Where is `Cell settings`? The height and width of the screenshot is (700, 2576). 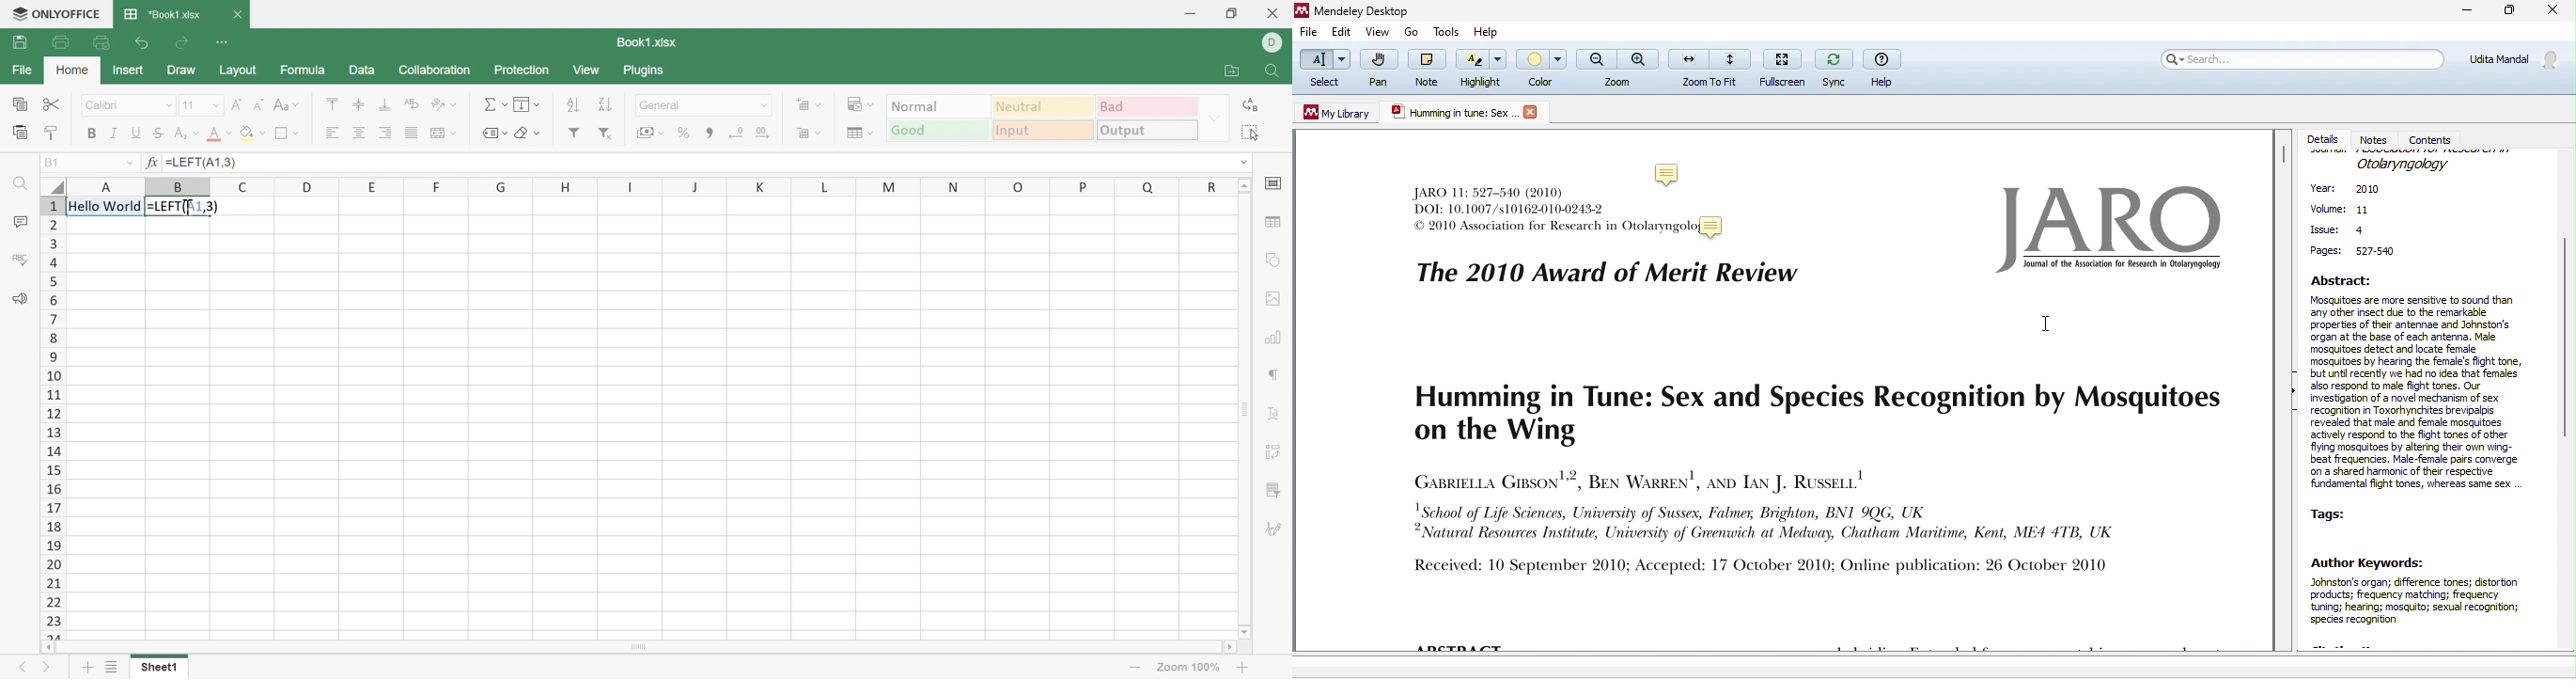
Cell settings is located at coordinates (1276, 183).